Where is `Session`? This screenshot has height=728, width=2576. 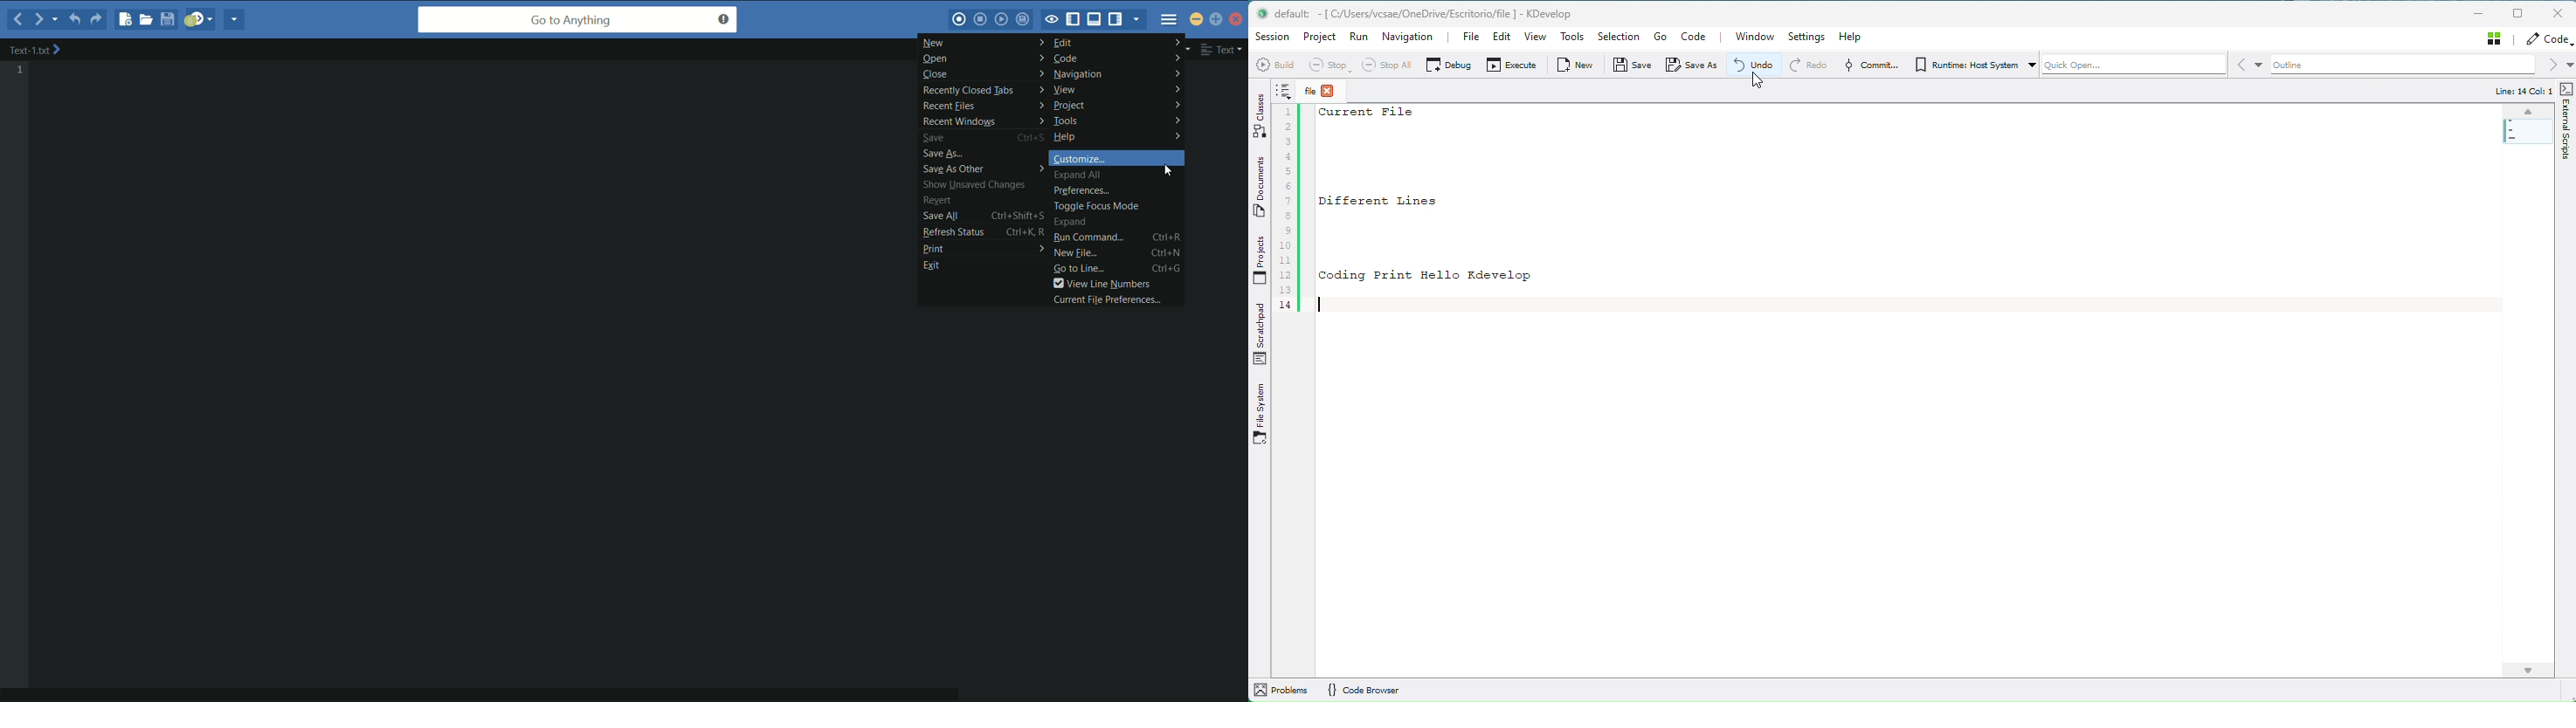 Session is located at coordinates (1272, 36).